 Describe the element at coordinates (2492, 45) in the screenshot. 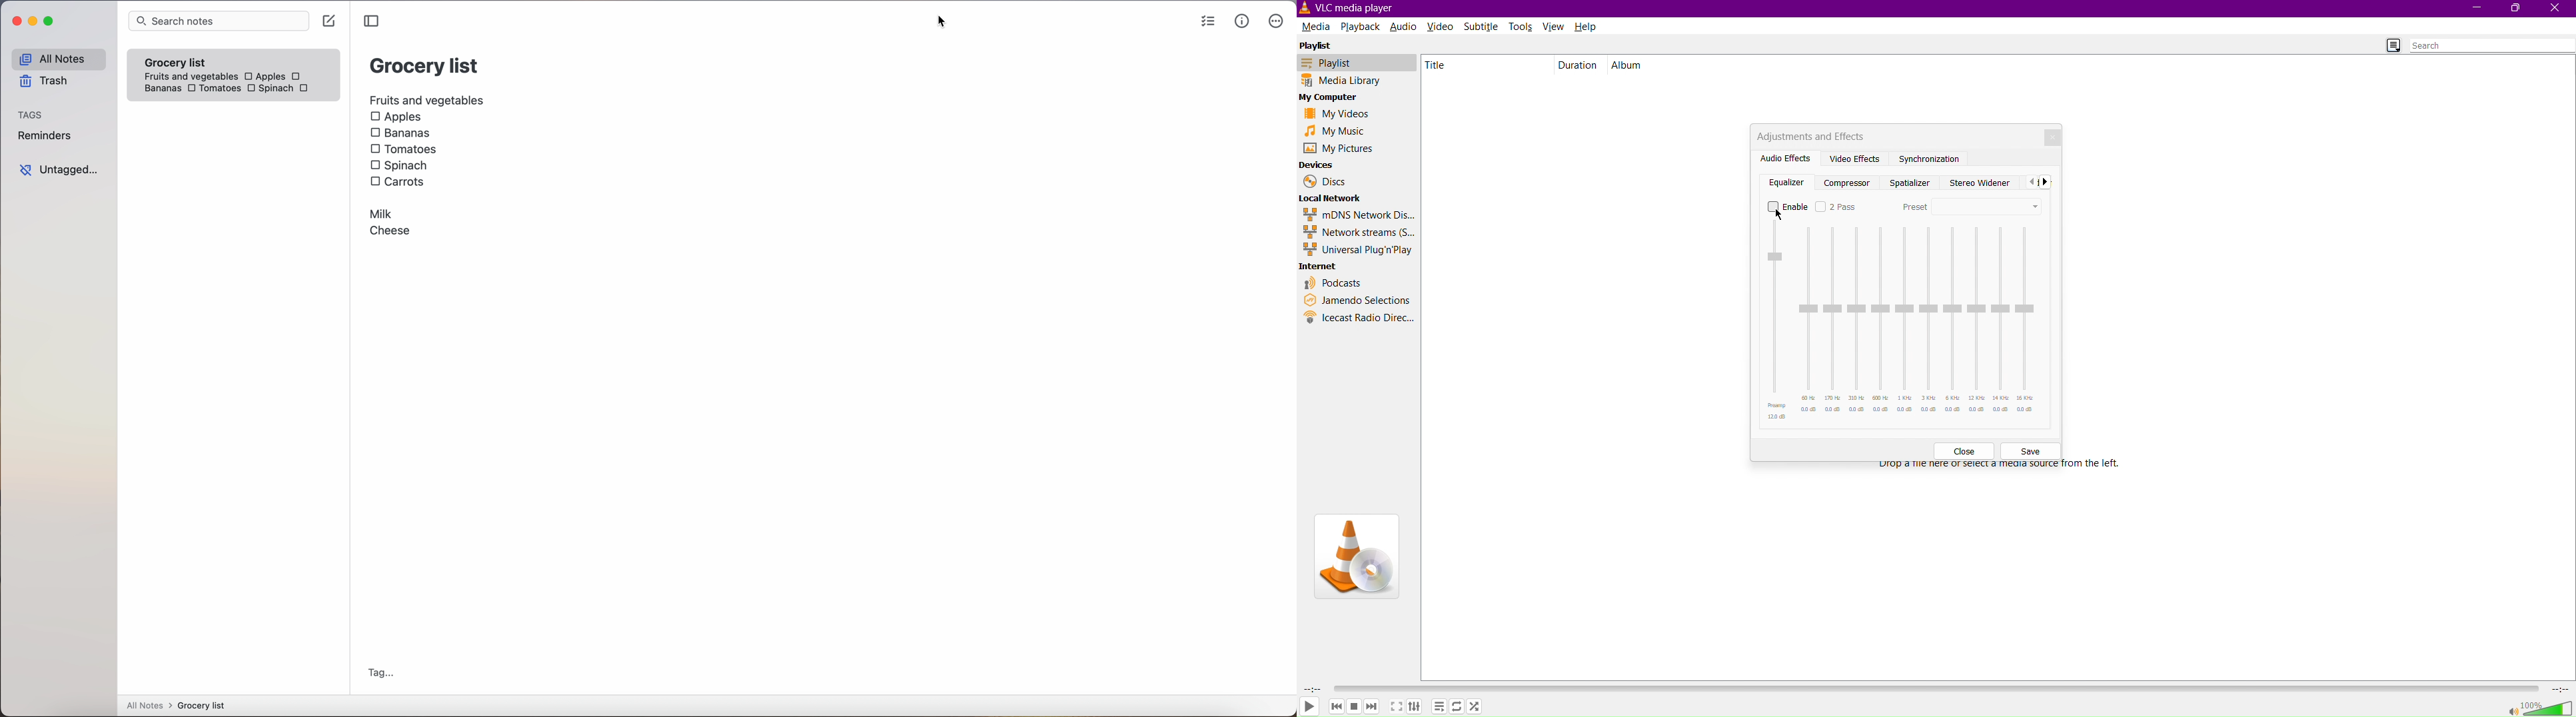

I see `Search bar` at that location.